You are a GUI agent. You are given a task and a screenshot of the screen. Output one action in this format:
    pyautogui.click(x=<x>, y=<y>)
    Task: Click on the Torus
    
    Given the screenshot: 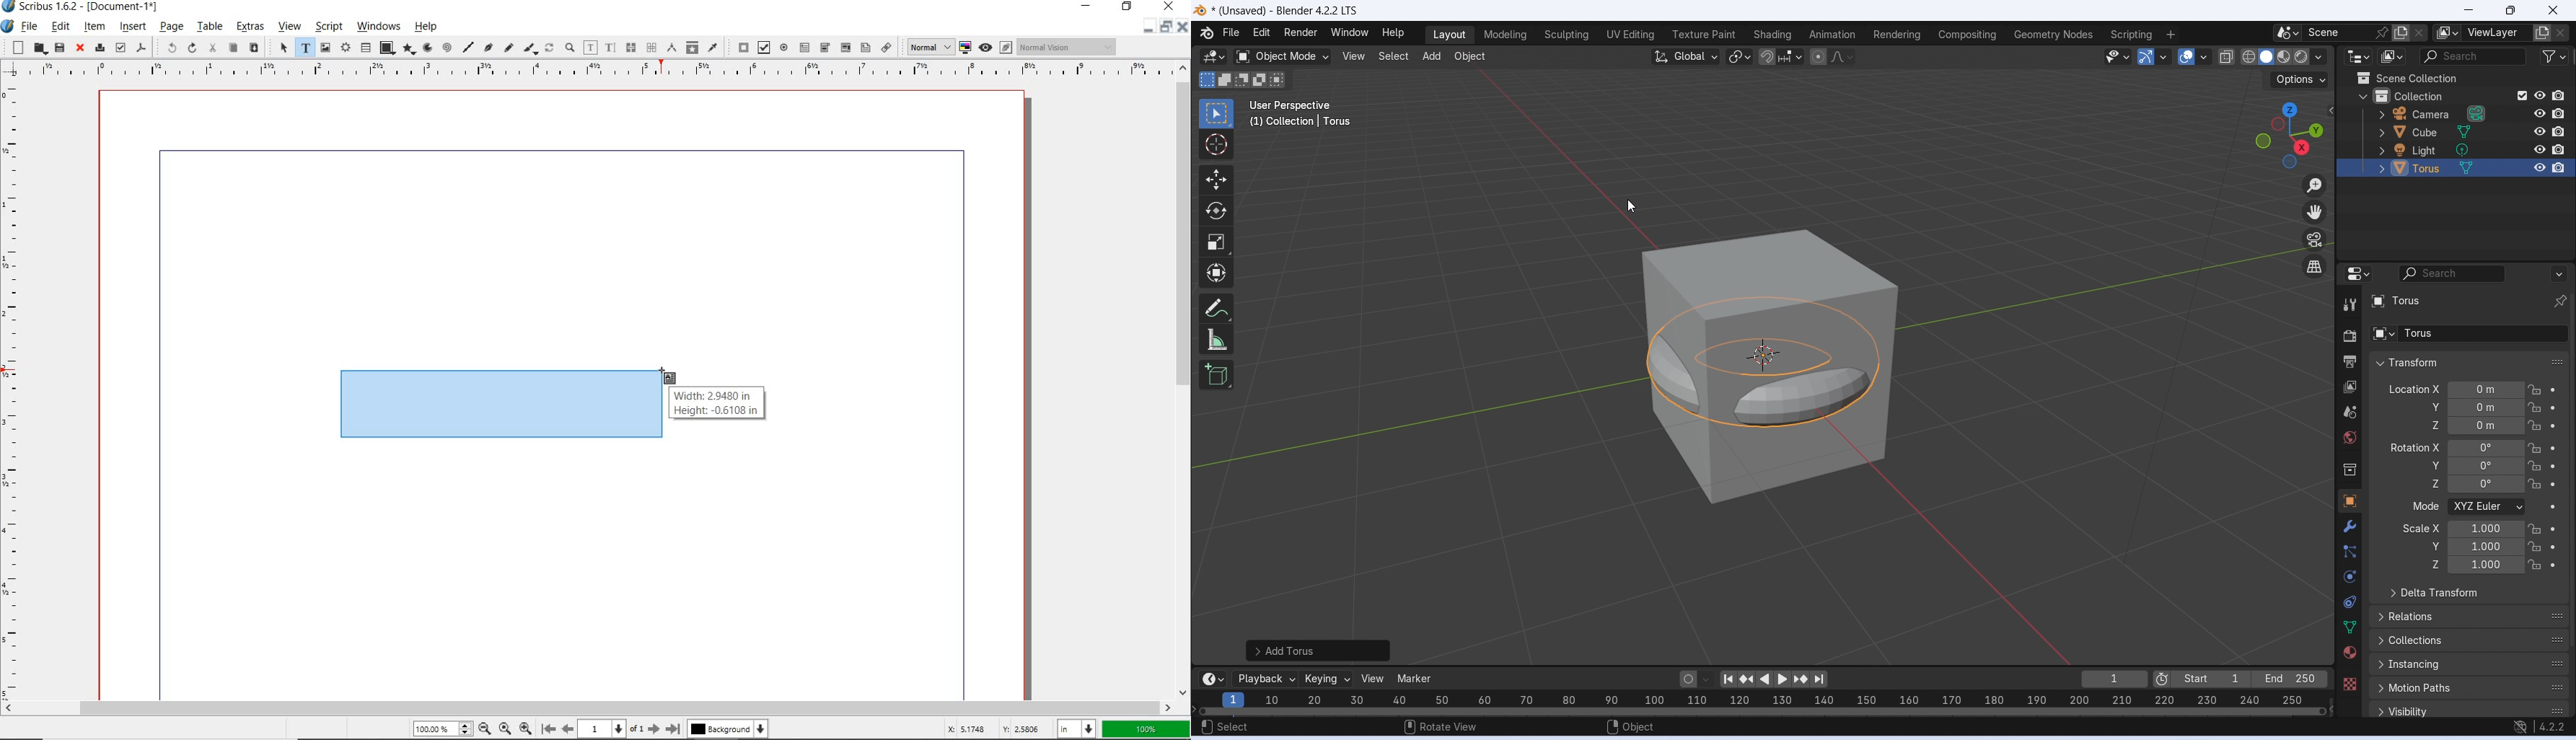 What is the action you would take?
    pyautogui.click(x=1761, y=363)
    